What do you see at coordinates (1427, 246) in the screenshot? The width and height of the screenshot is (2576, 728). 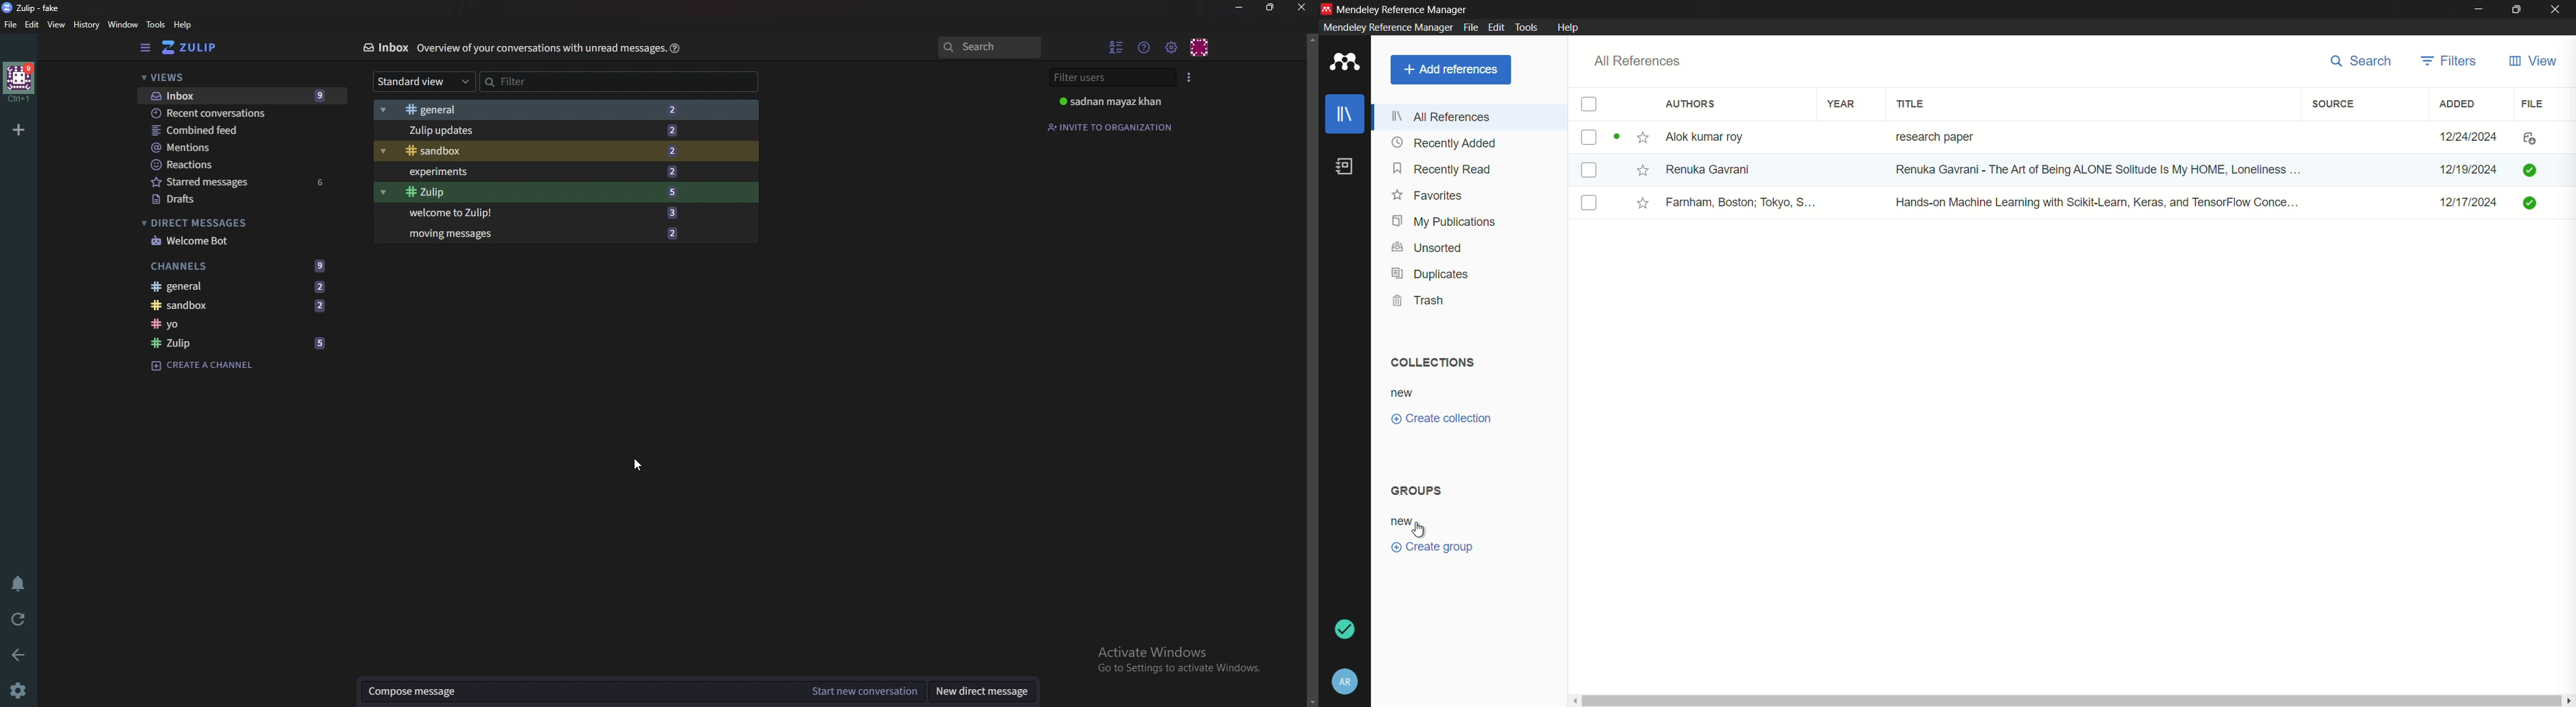 I see `unsorted` at bounding box center [1427, 246].